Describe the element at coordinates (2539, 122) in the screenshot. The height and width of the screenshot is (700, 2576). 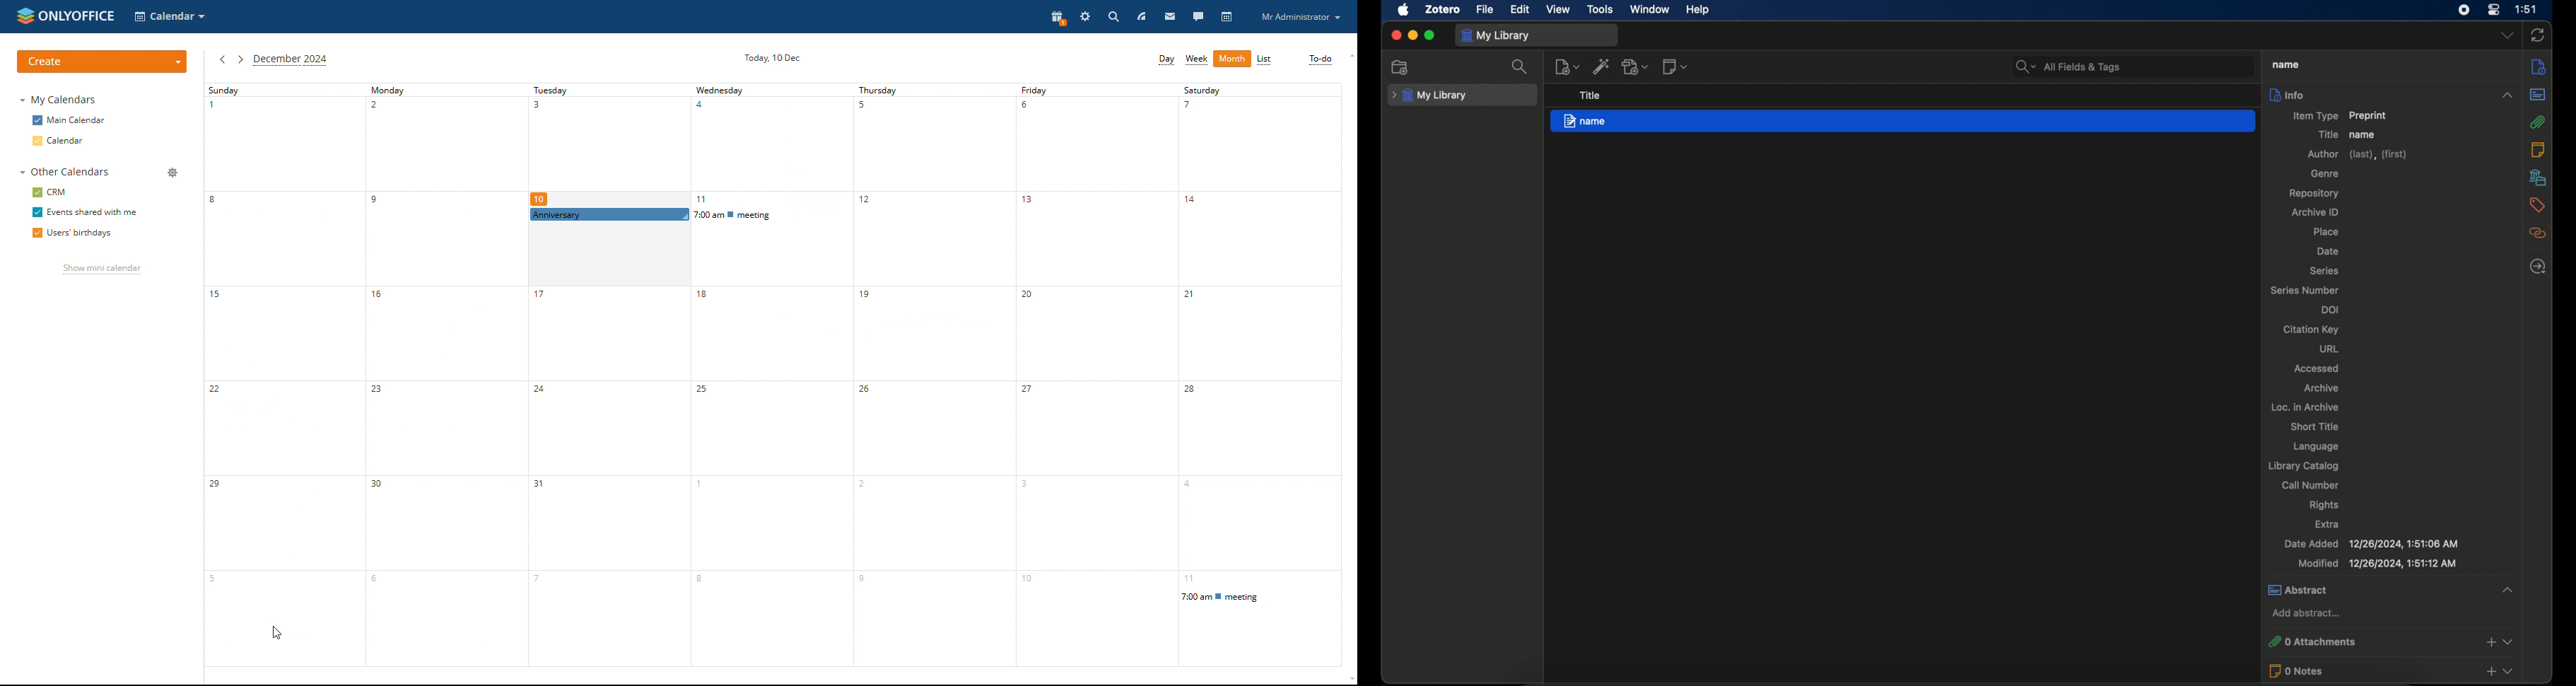
I see `attachments` at that location.